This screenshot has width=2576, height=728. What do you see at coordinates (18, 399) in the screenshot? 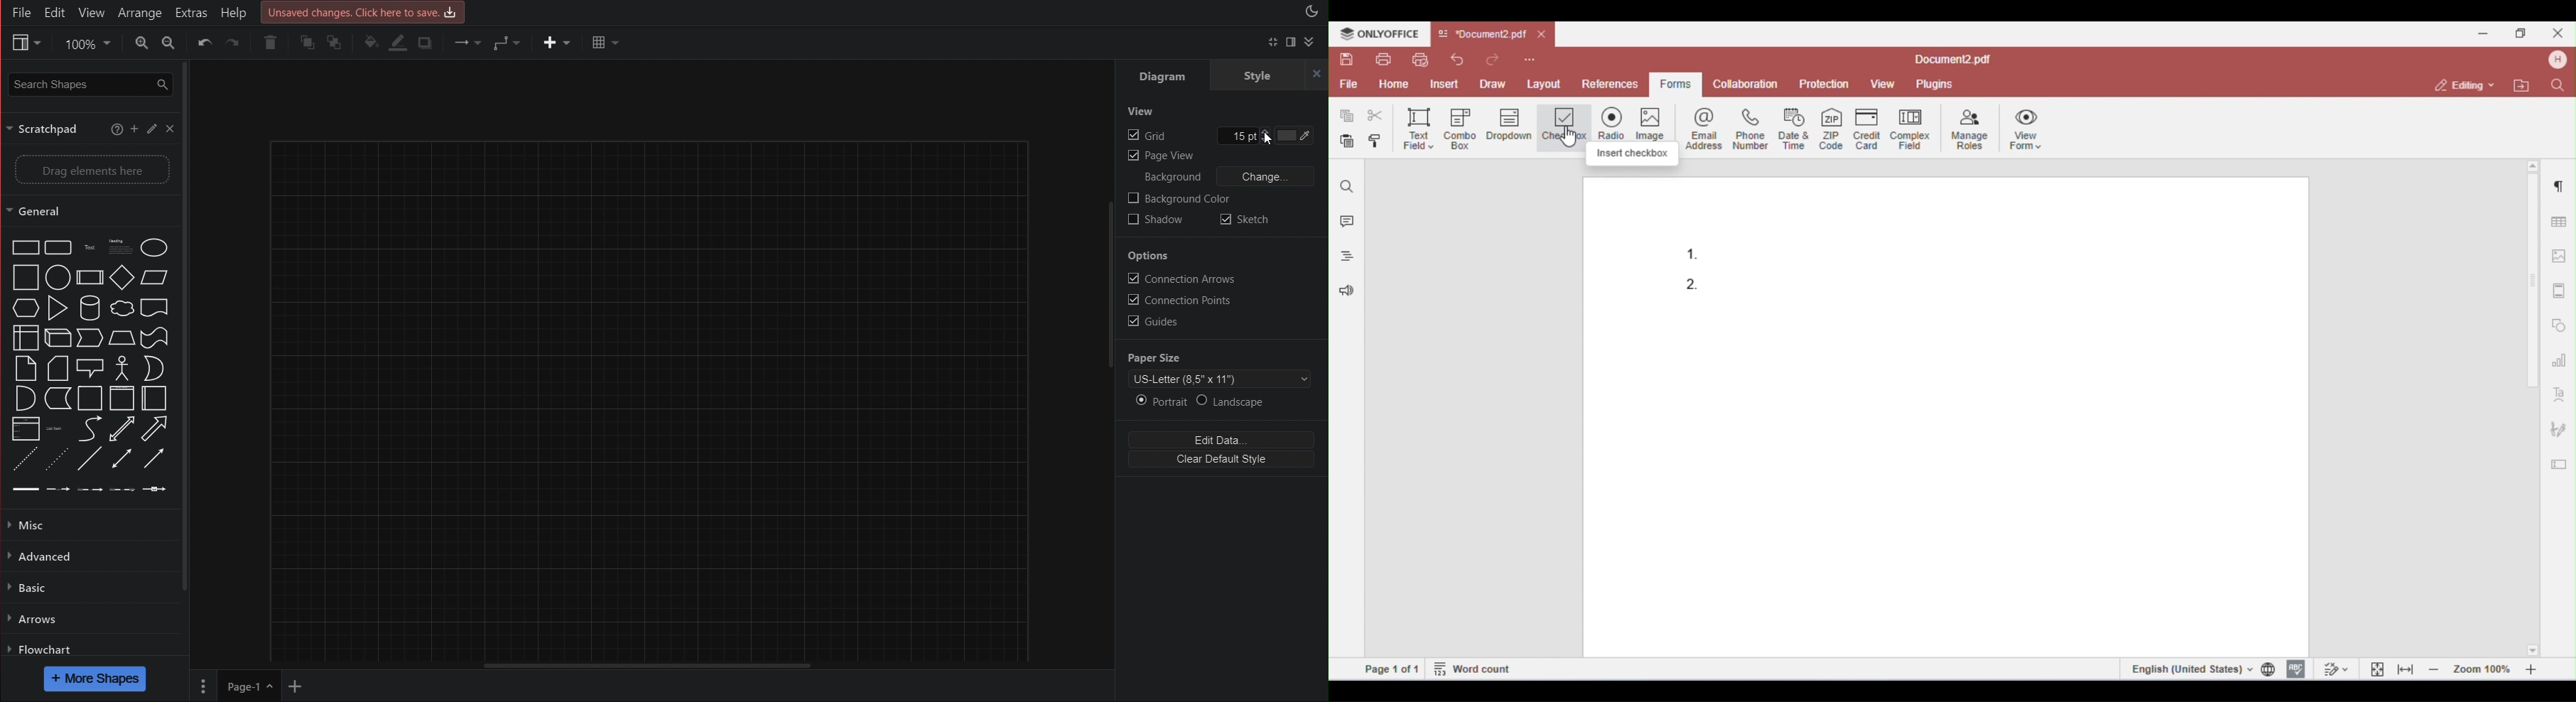
I see `Semicircle` at bounding box center [18, 399].